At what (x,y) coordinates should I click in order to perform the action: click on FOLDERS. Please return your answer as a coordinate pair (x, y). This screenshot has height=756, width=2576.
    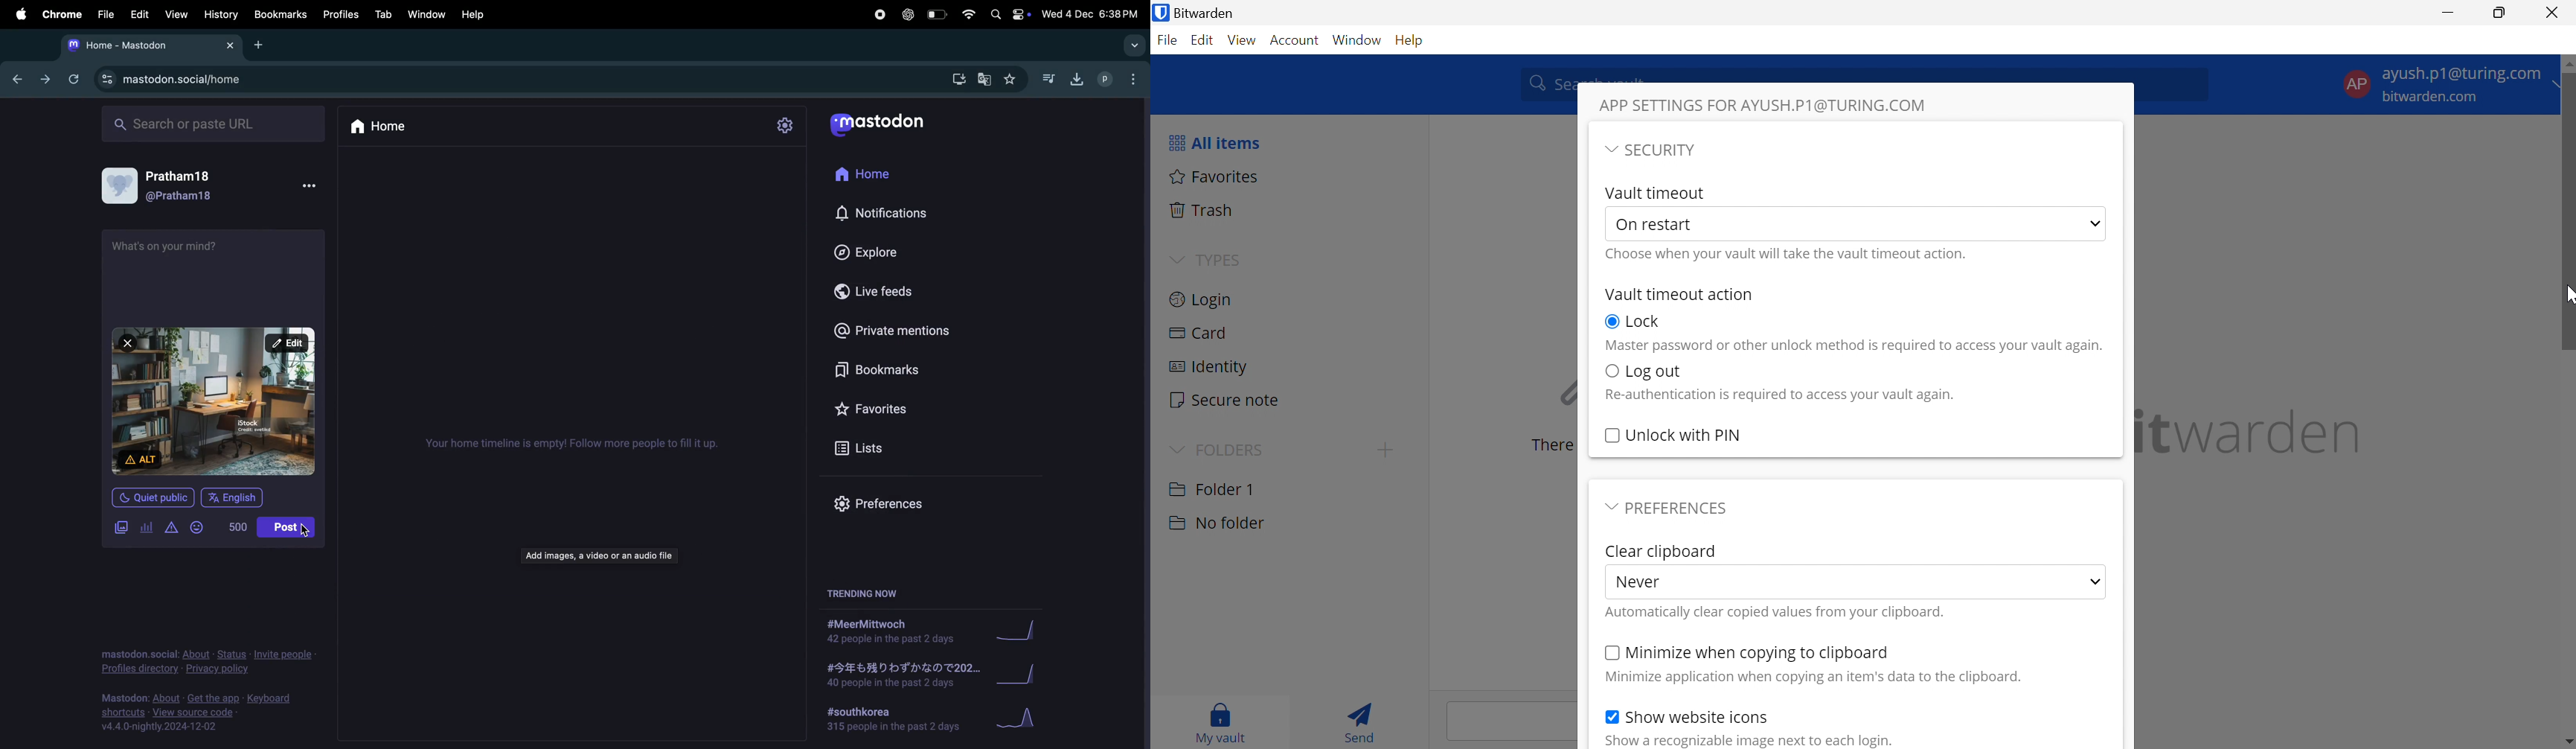
    Looking at the image, I should click on (1234, 448).